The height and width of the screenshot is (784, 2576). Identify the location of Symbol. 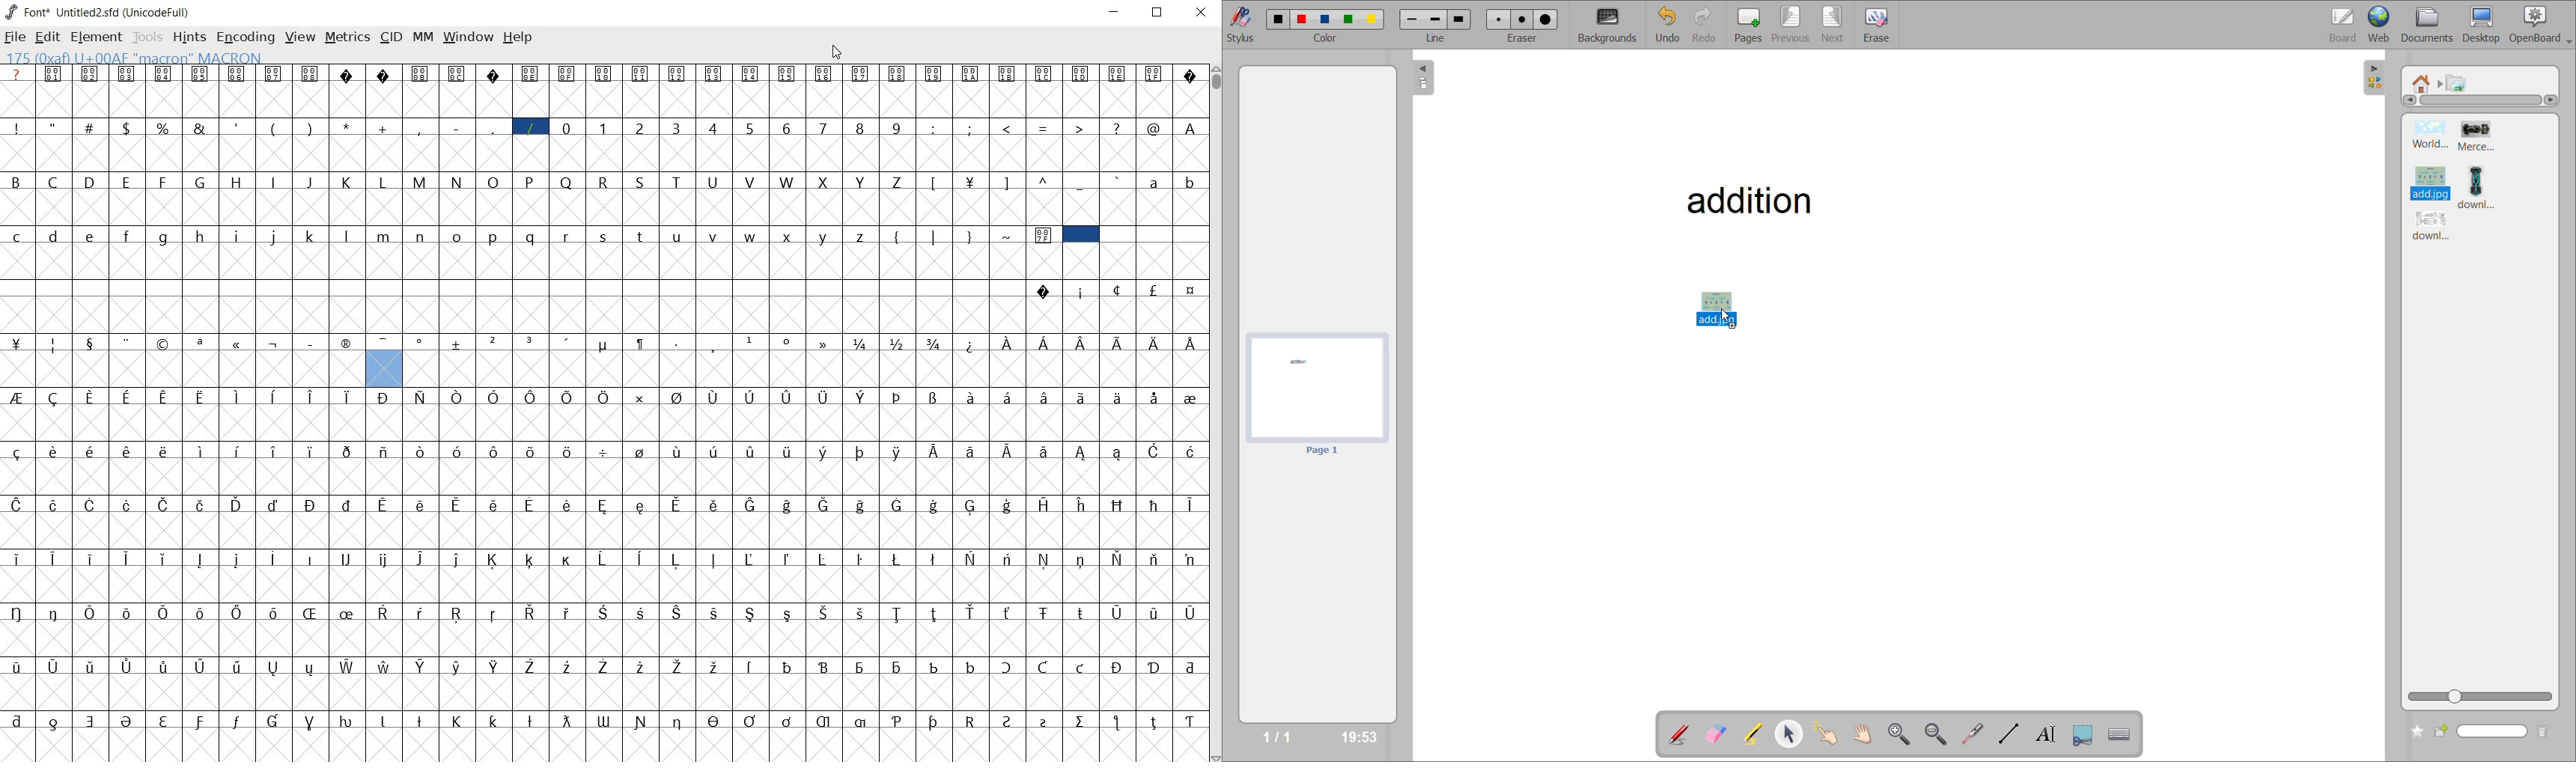
(605, 398).